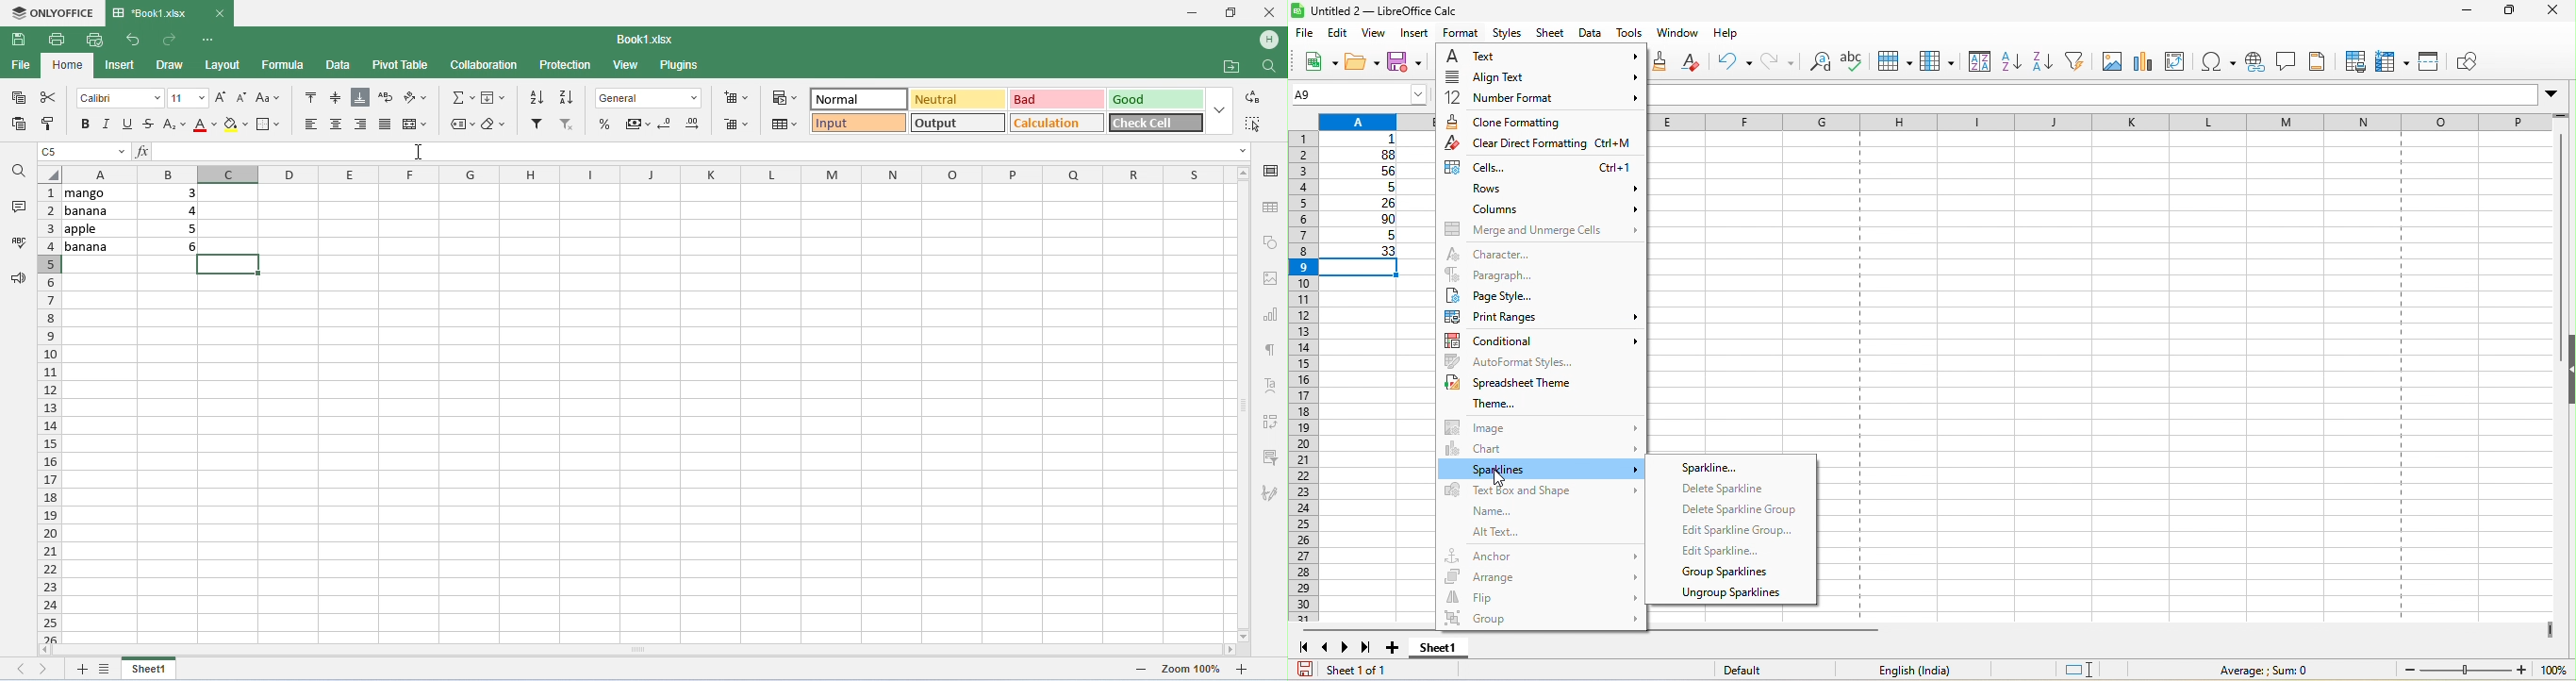 This screenshot has height=700, width=2576. What do you see at coordinates (2557, 247) in the screenshot?
I see `vertical scroll bar` at bounding box center [2557, 247].